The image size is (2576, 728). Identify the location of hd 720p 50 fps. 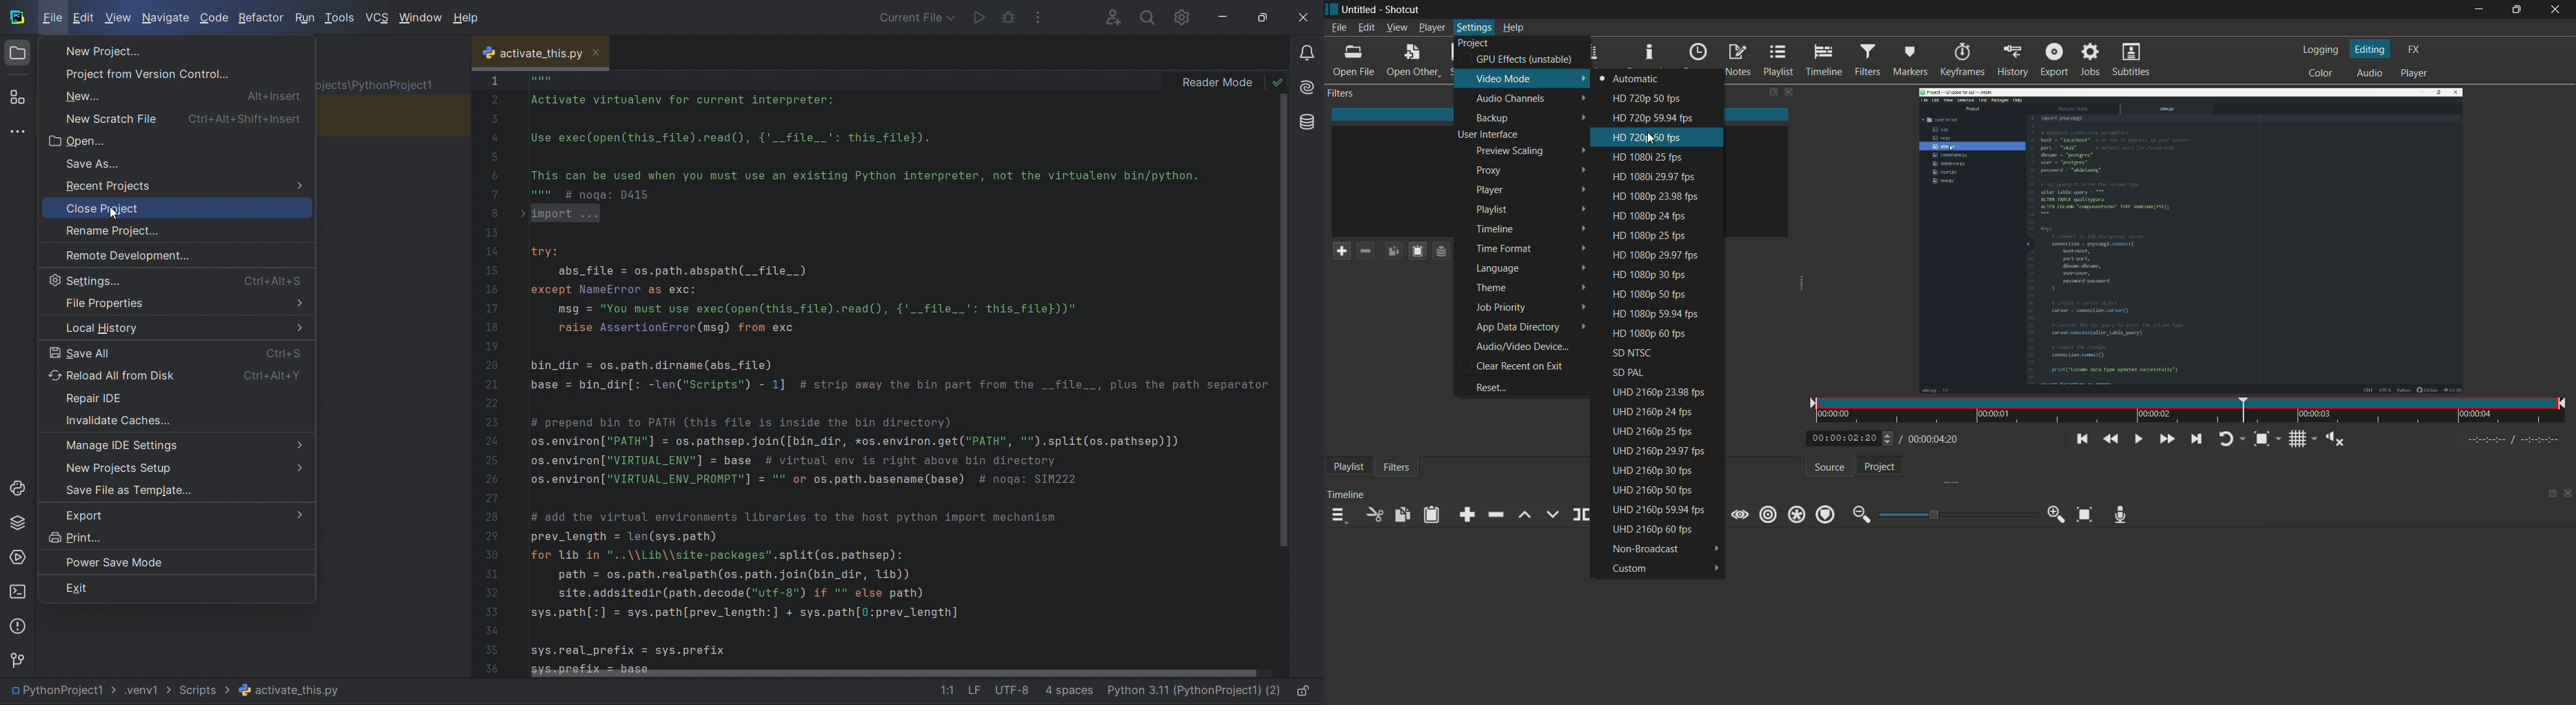
(1664, 99).